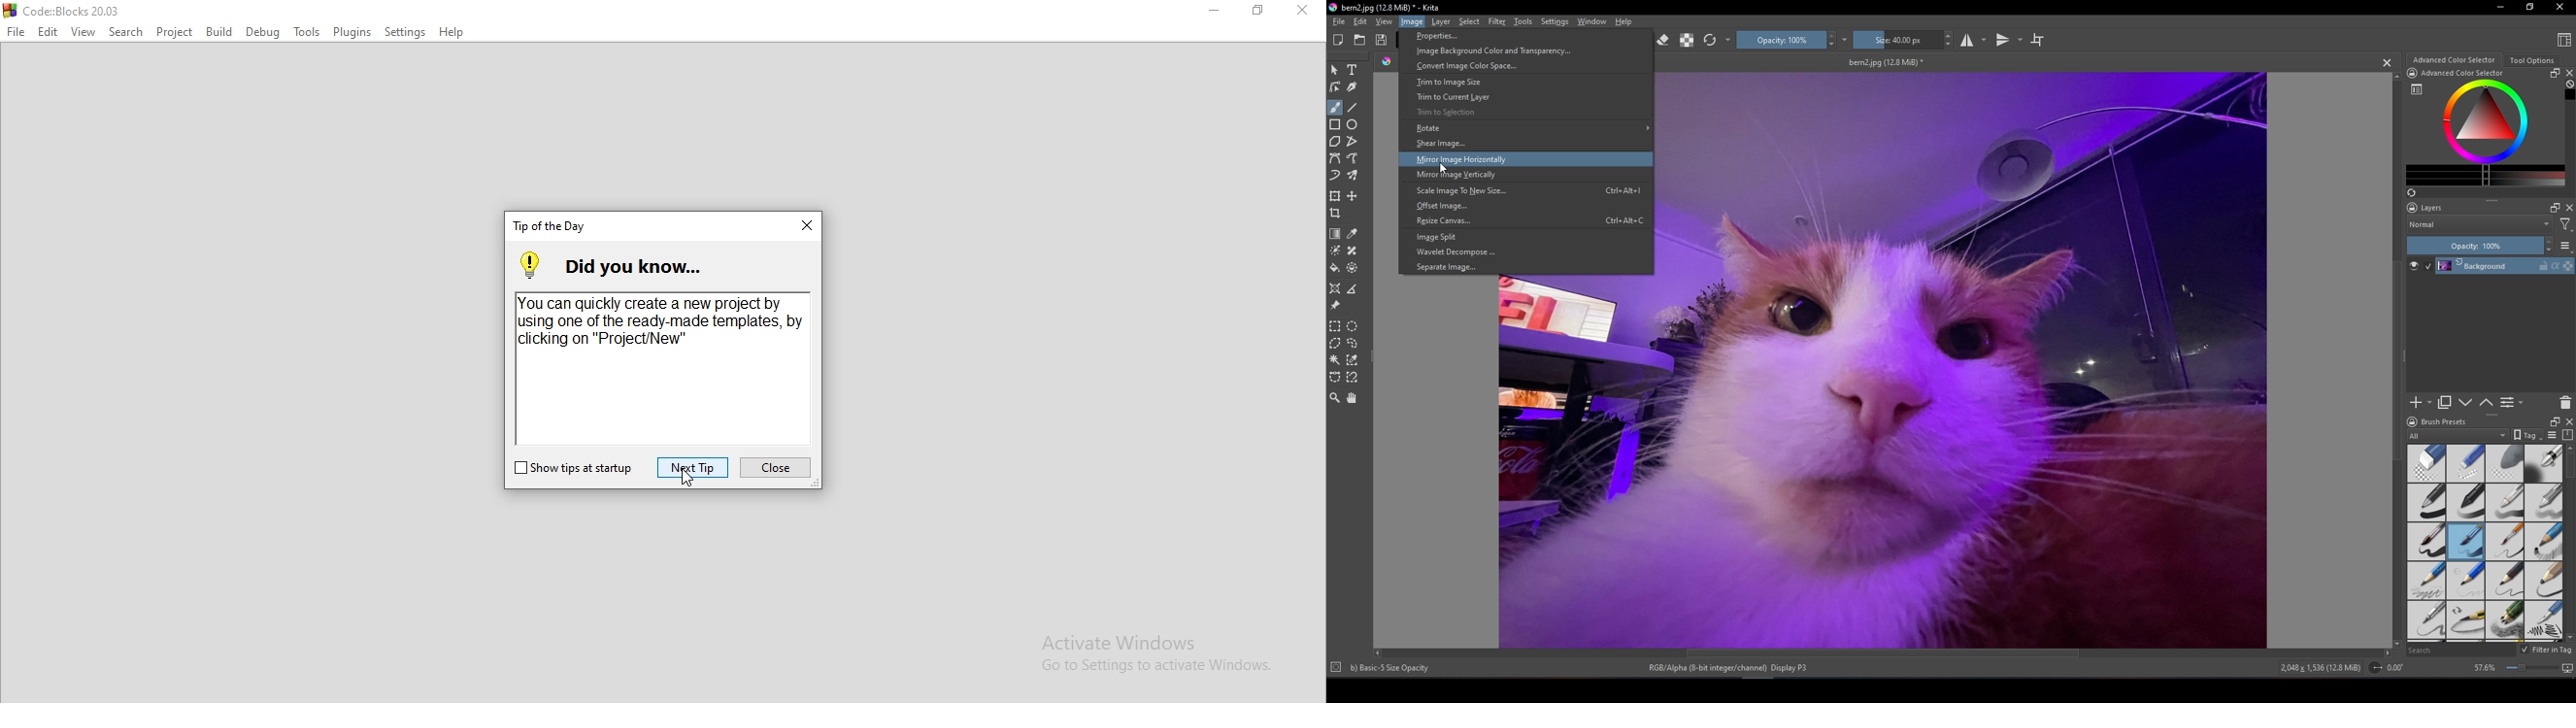 The image size is (2576, 728). What do you see at coordinates (1352, 344) in the screenshot?
I see `Freehand selection tool` at bounding box center [1352, 344].